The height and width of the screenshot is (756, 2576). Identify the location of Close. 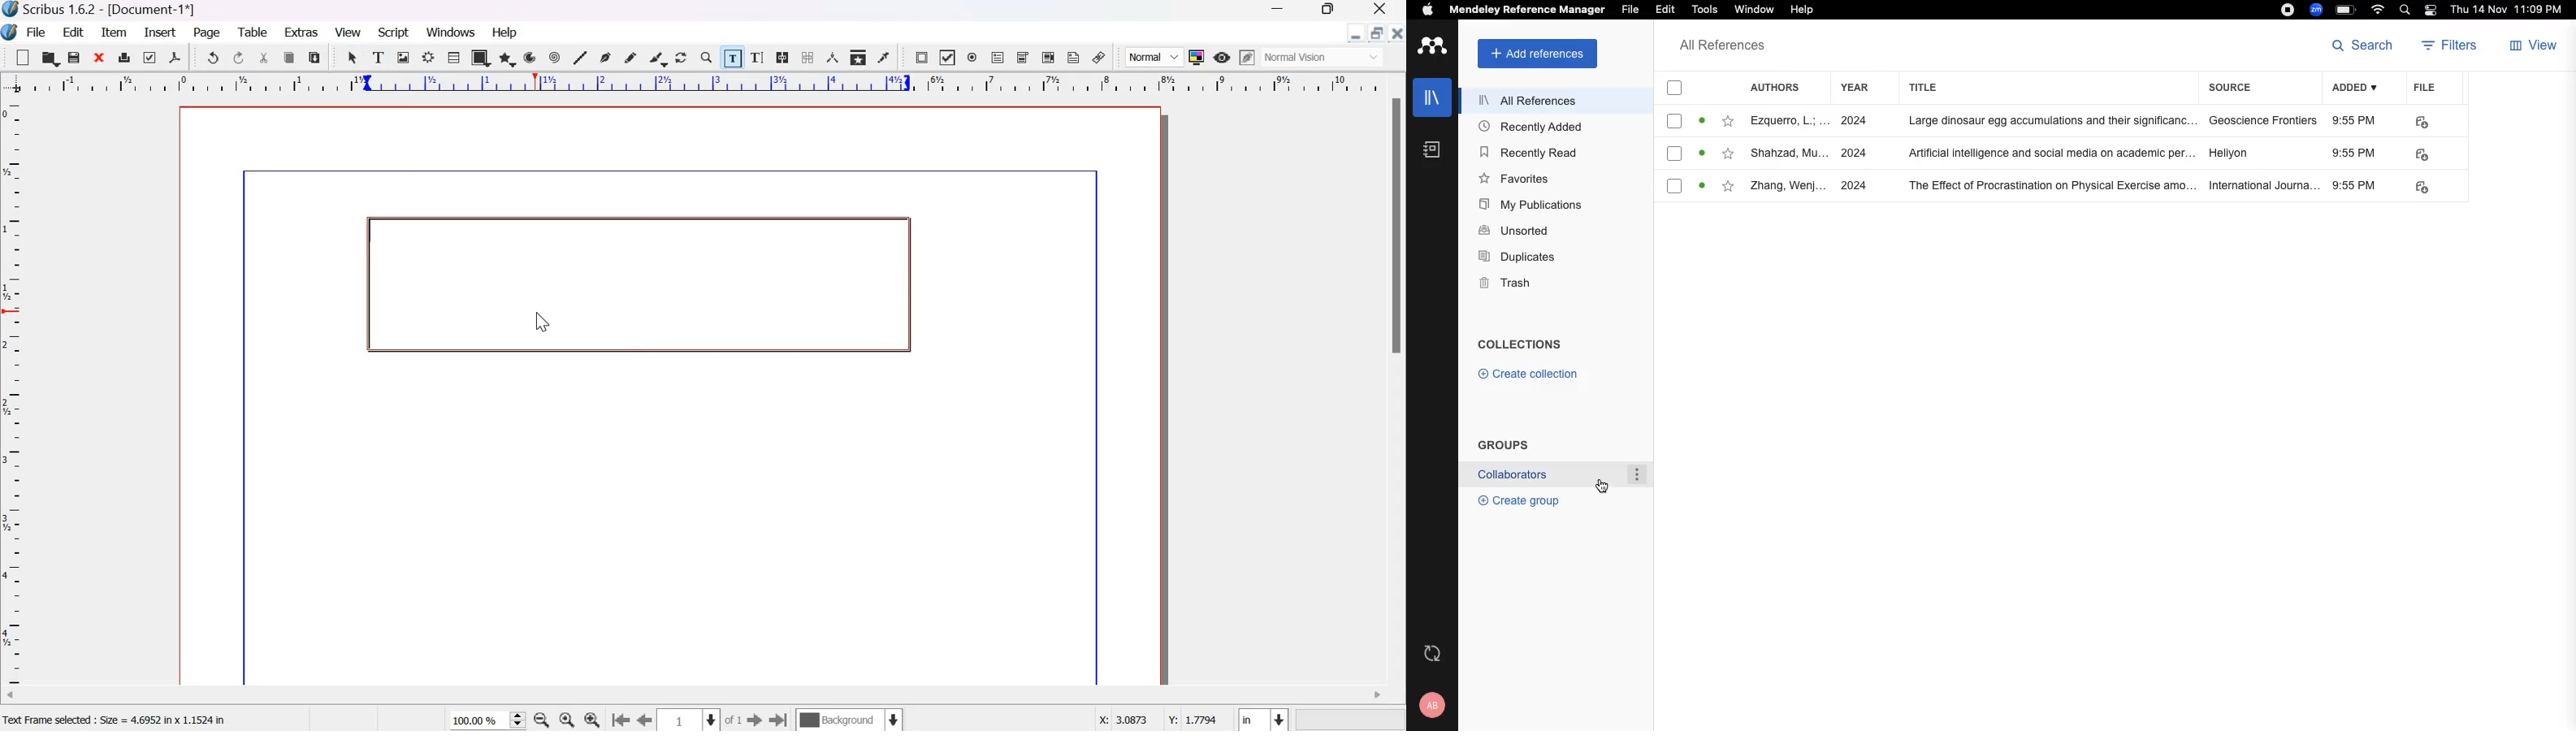
(1398, 37).